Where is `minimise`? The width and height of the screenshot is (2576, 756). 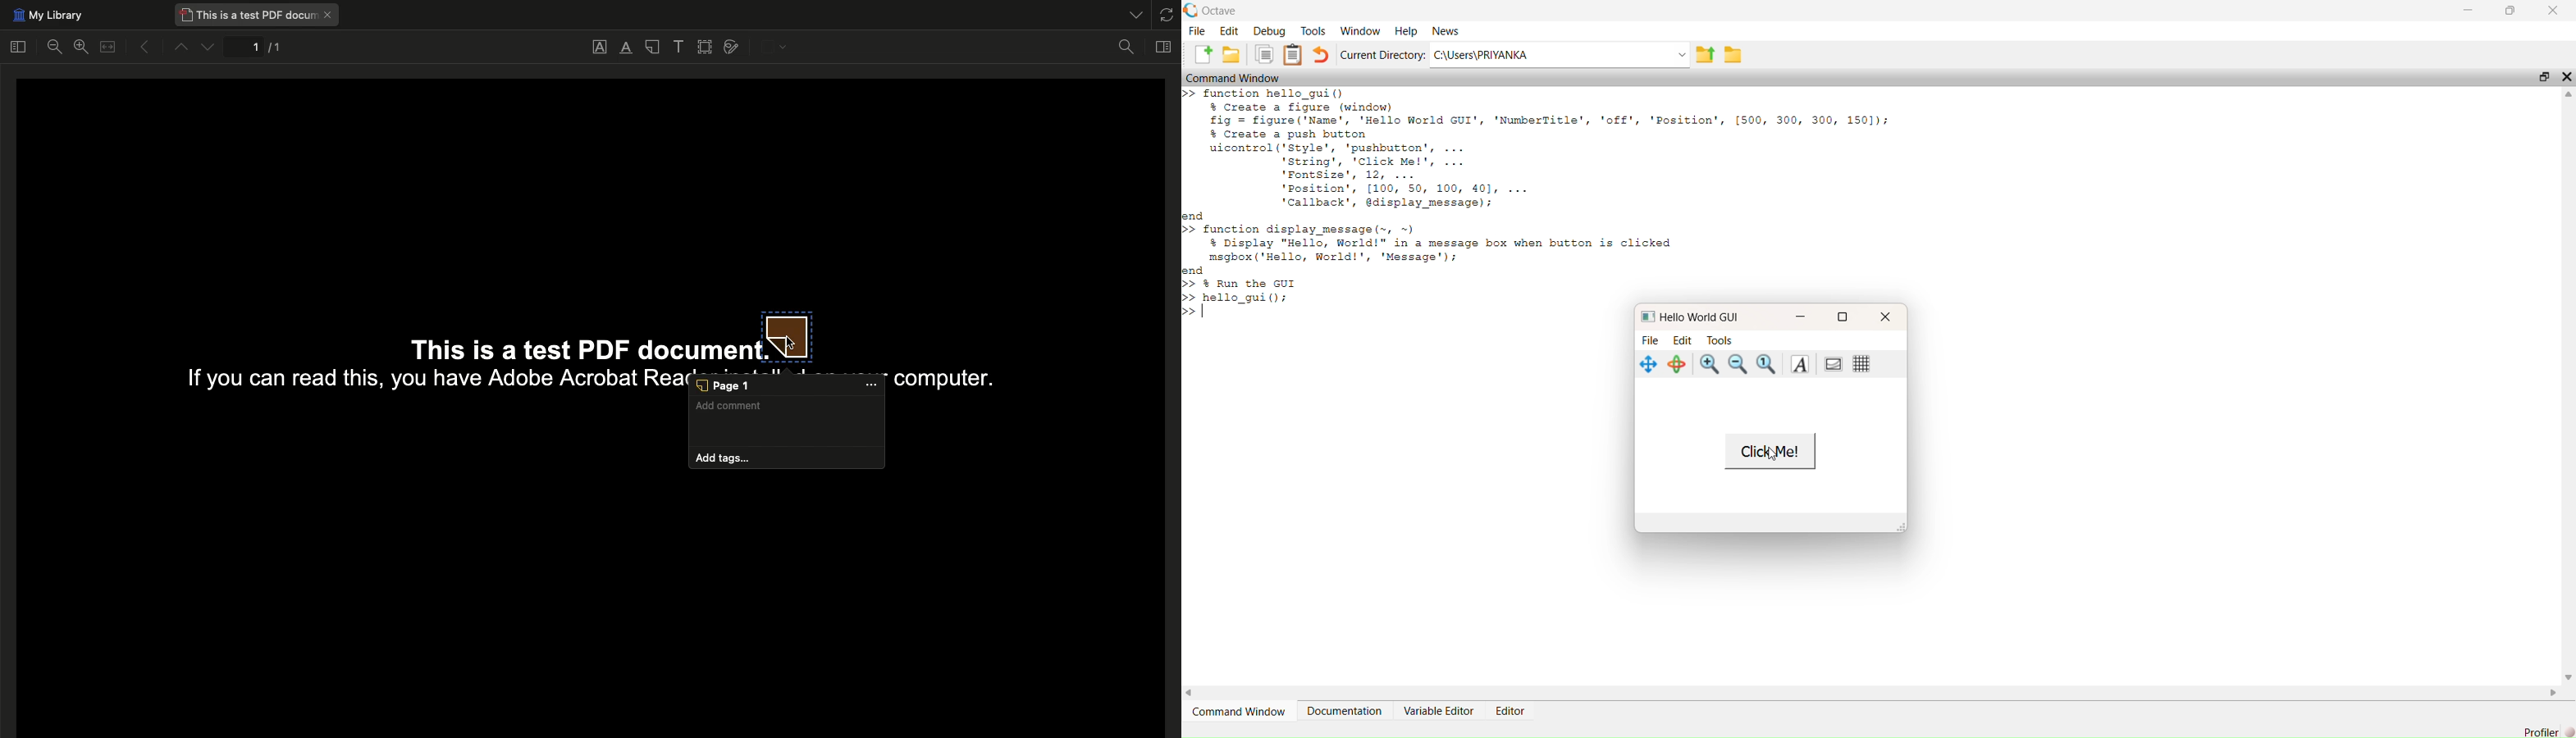 minimise is located at coordinates (2466, 9).